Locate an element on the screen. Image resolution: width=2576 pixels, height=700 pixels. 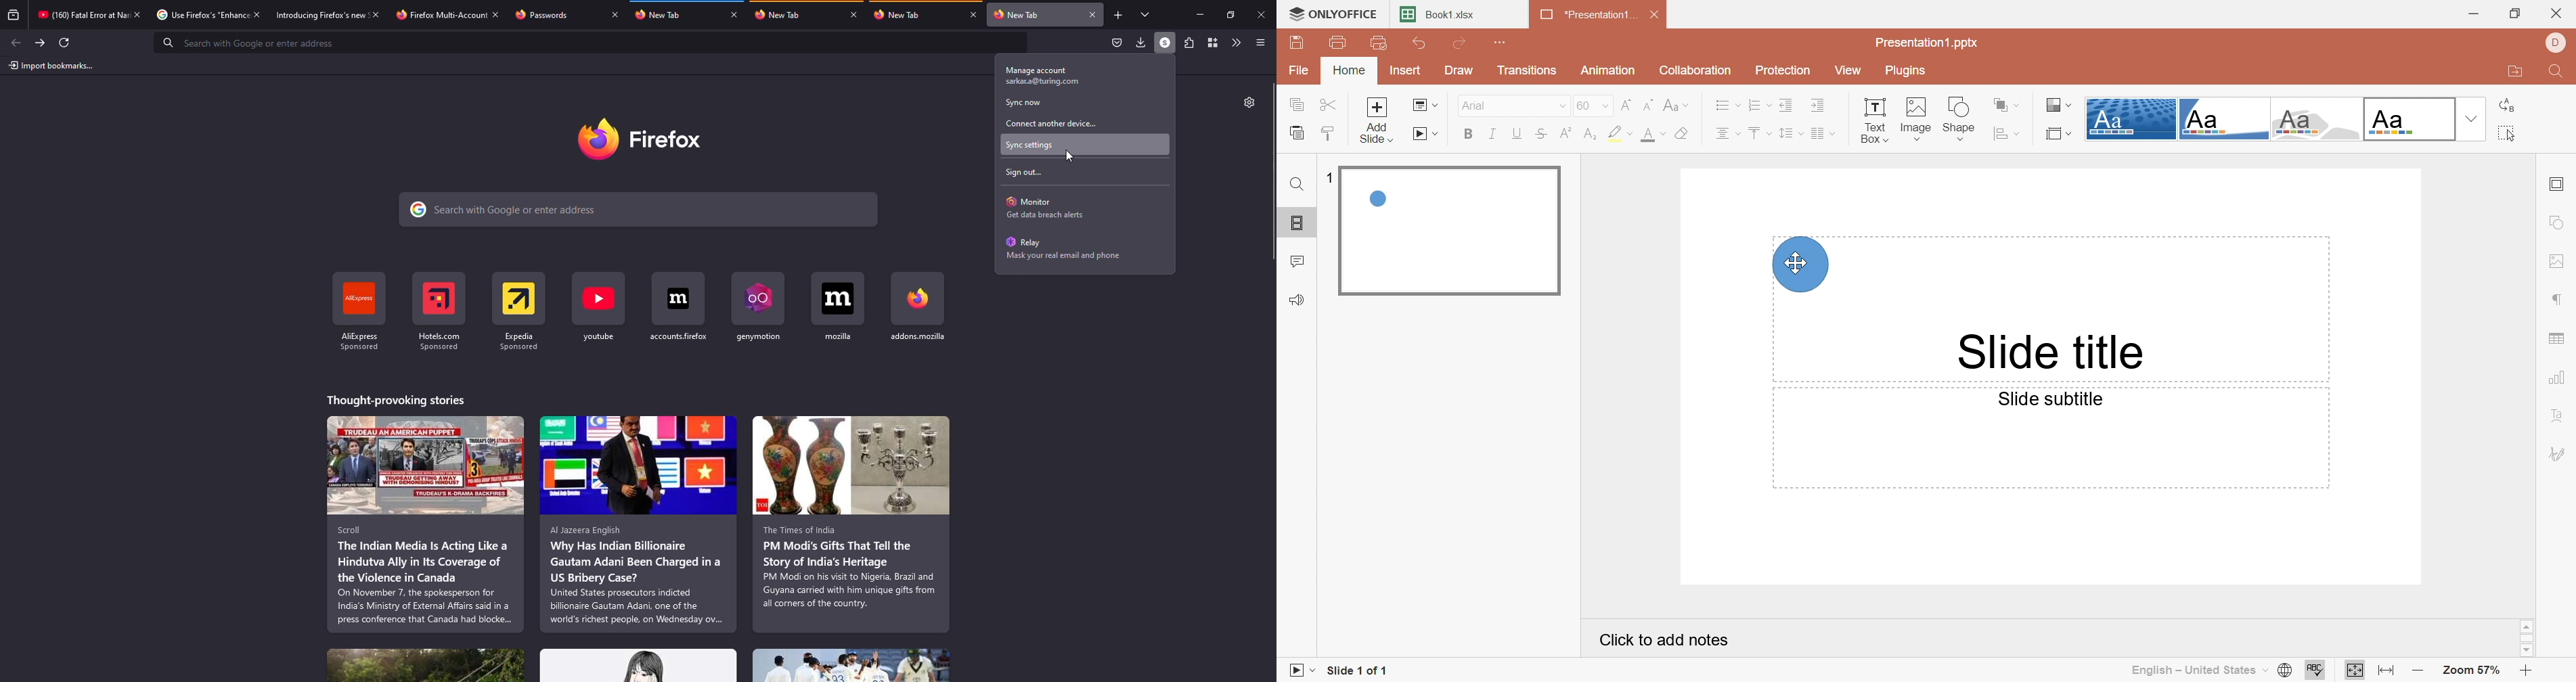
Signature settings is located at coordinates (2558, 453).